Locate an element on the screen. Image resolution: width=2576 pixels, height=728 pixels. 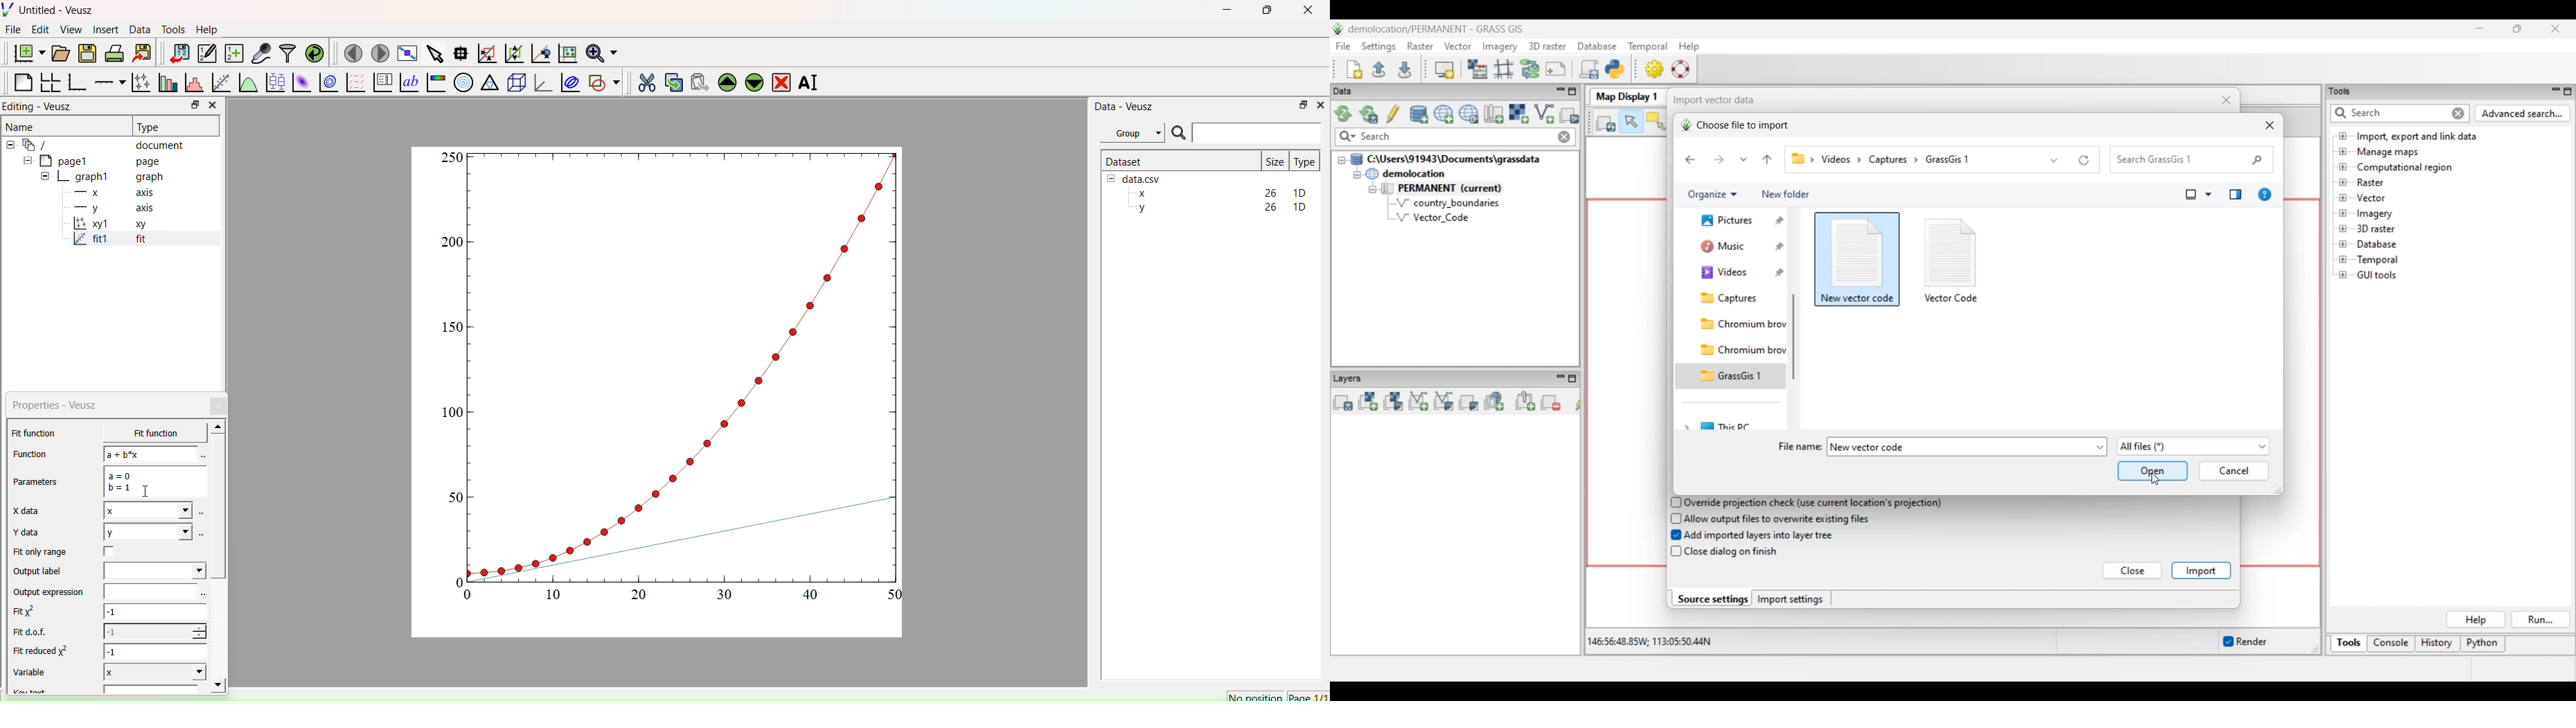
Restore down is located at coordinates (192, 106).